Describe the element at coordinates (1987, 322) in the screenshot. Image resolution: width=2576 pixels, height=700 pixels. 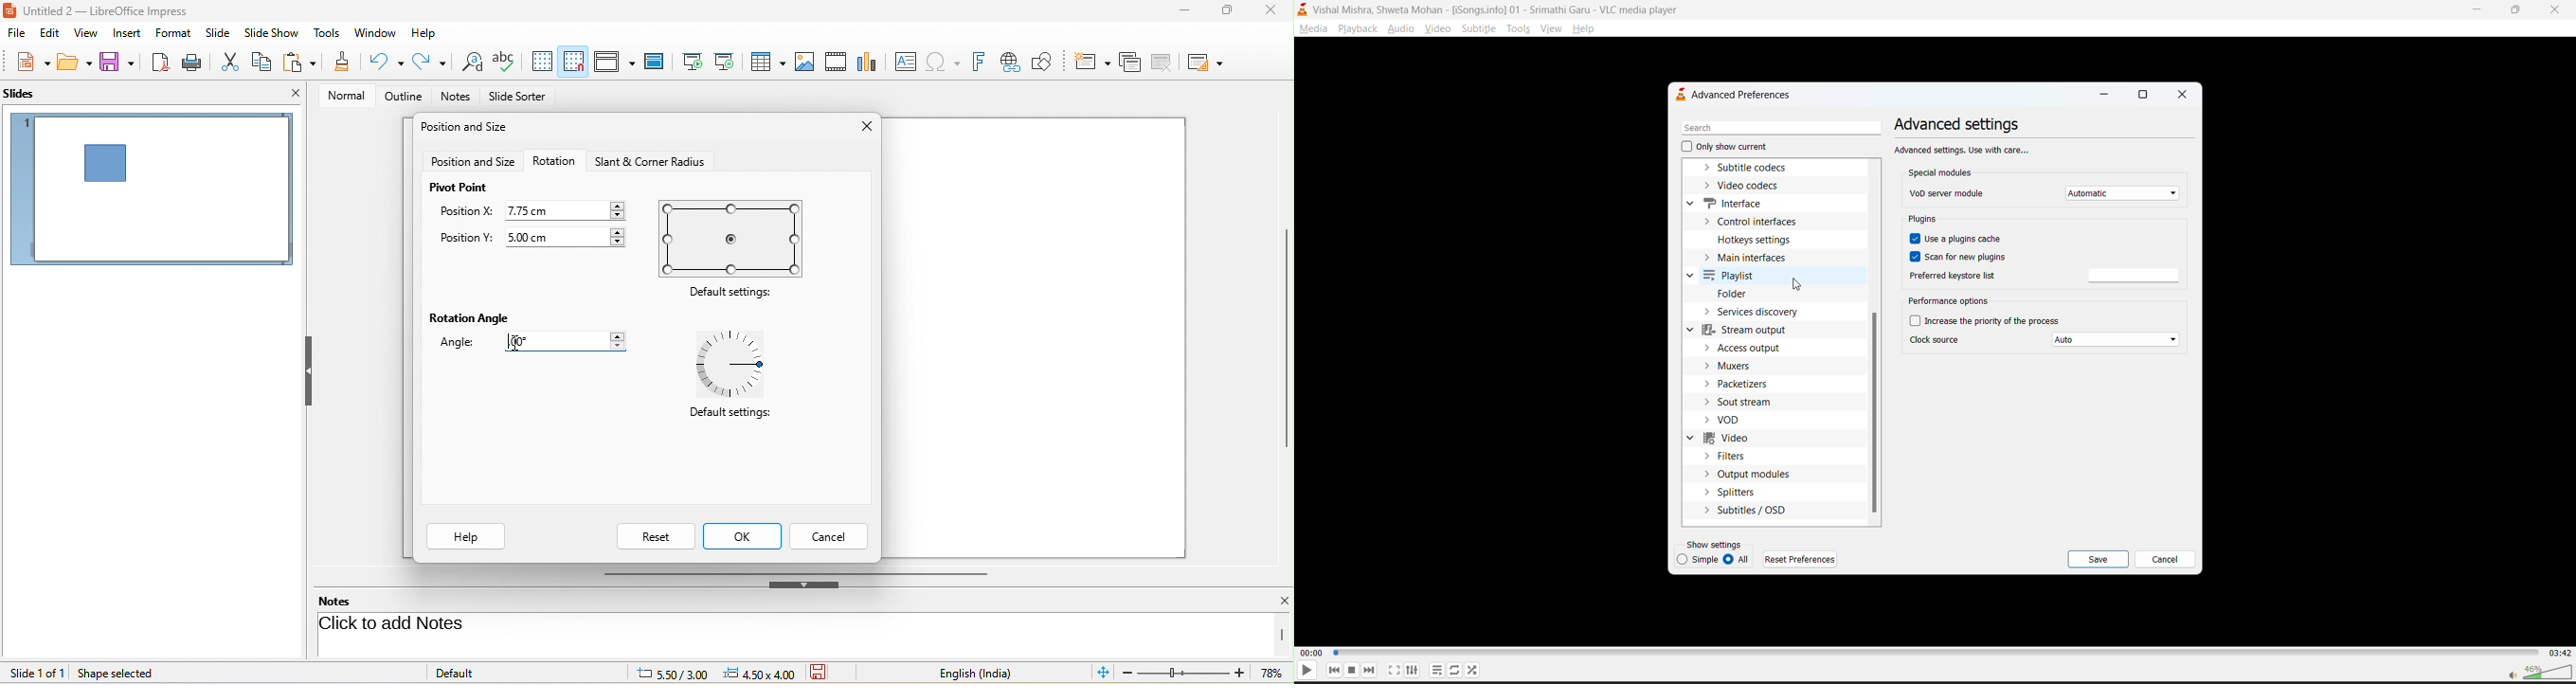
I see `increase the priority of the process` at that location.